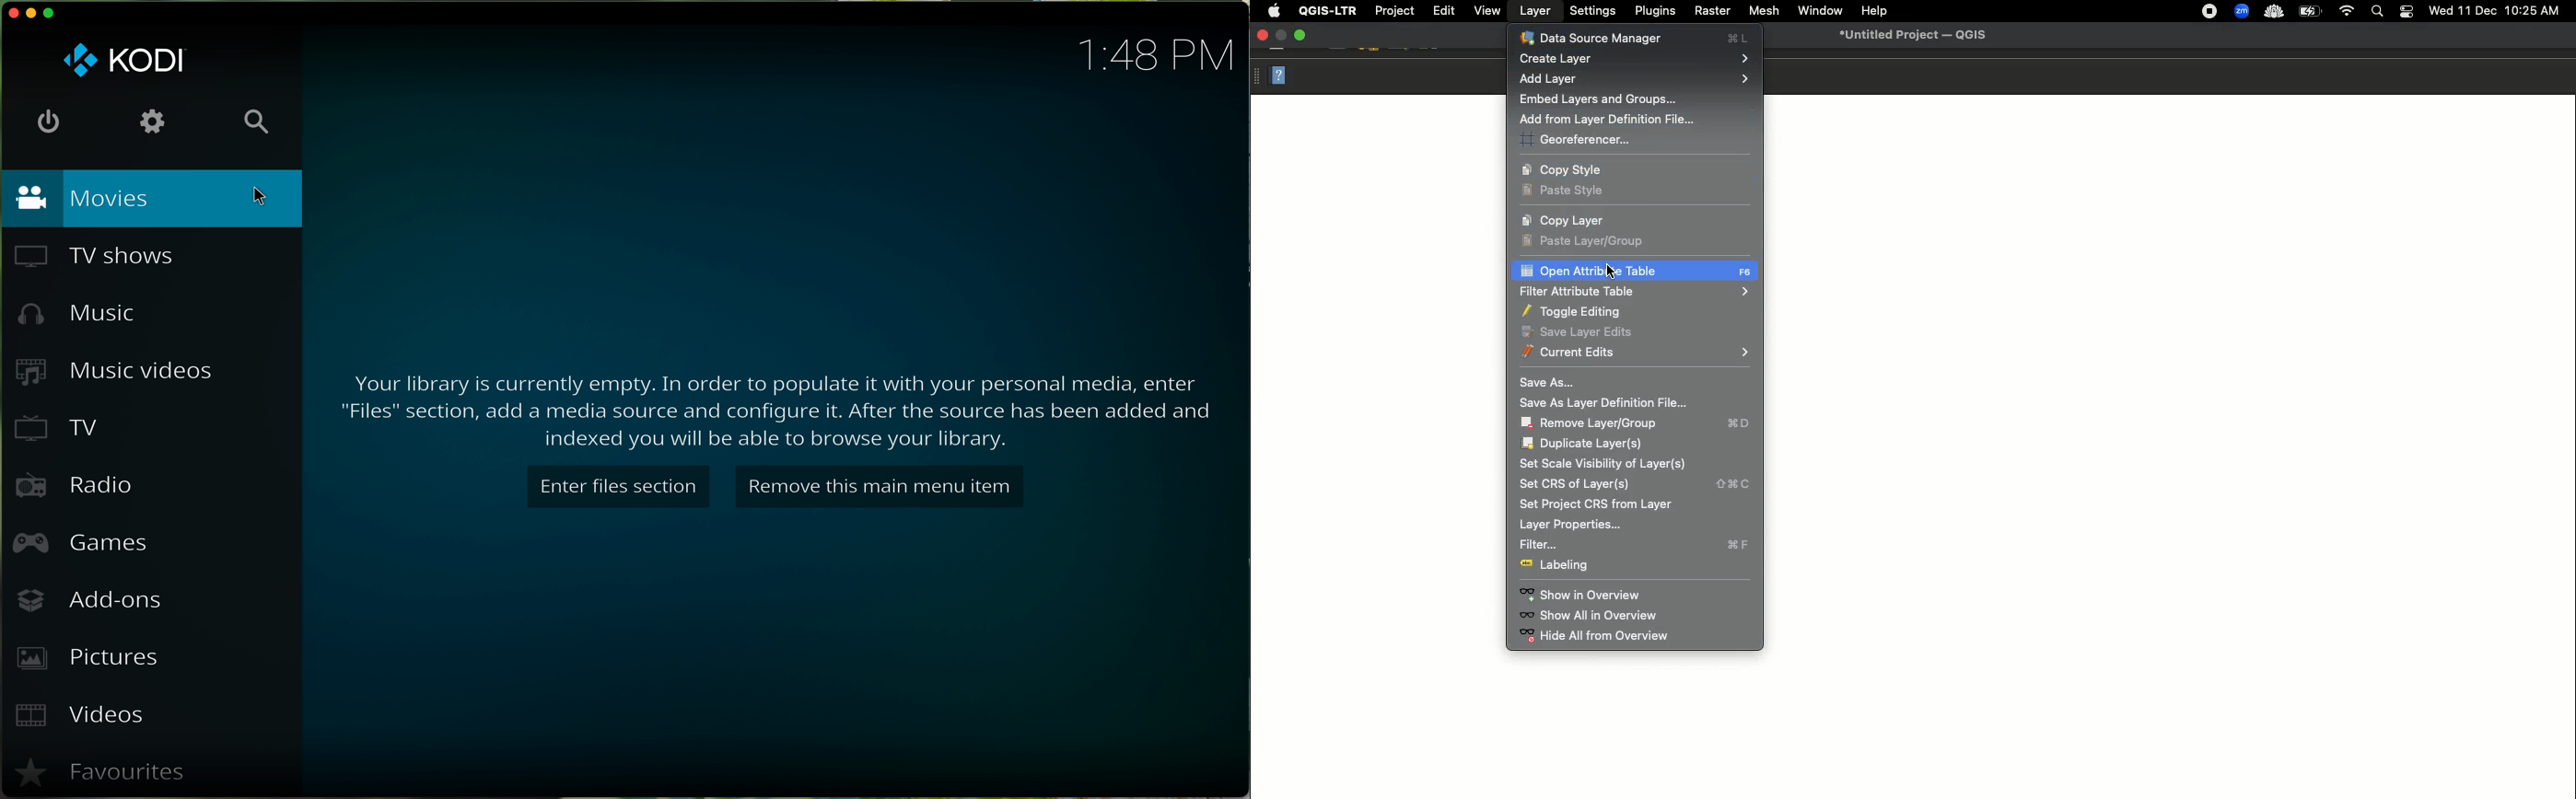 This screenshot has width=2576, height=812. I want to click on Favourites, so click(136, 772).